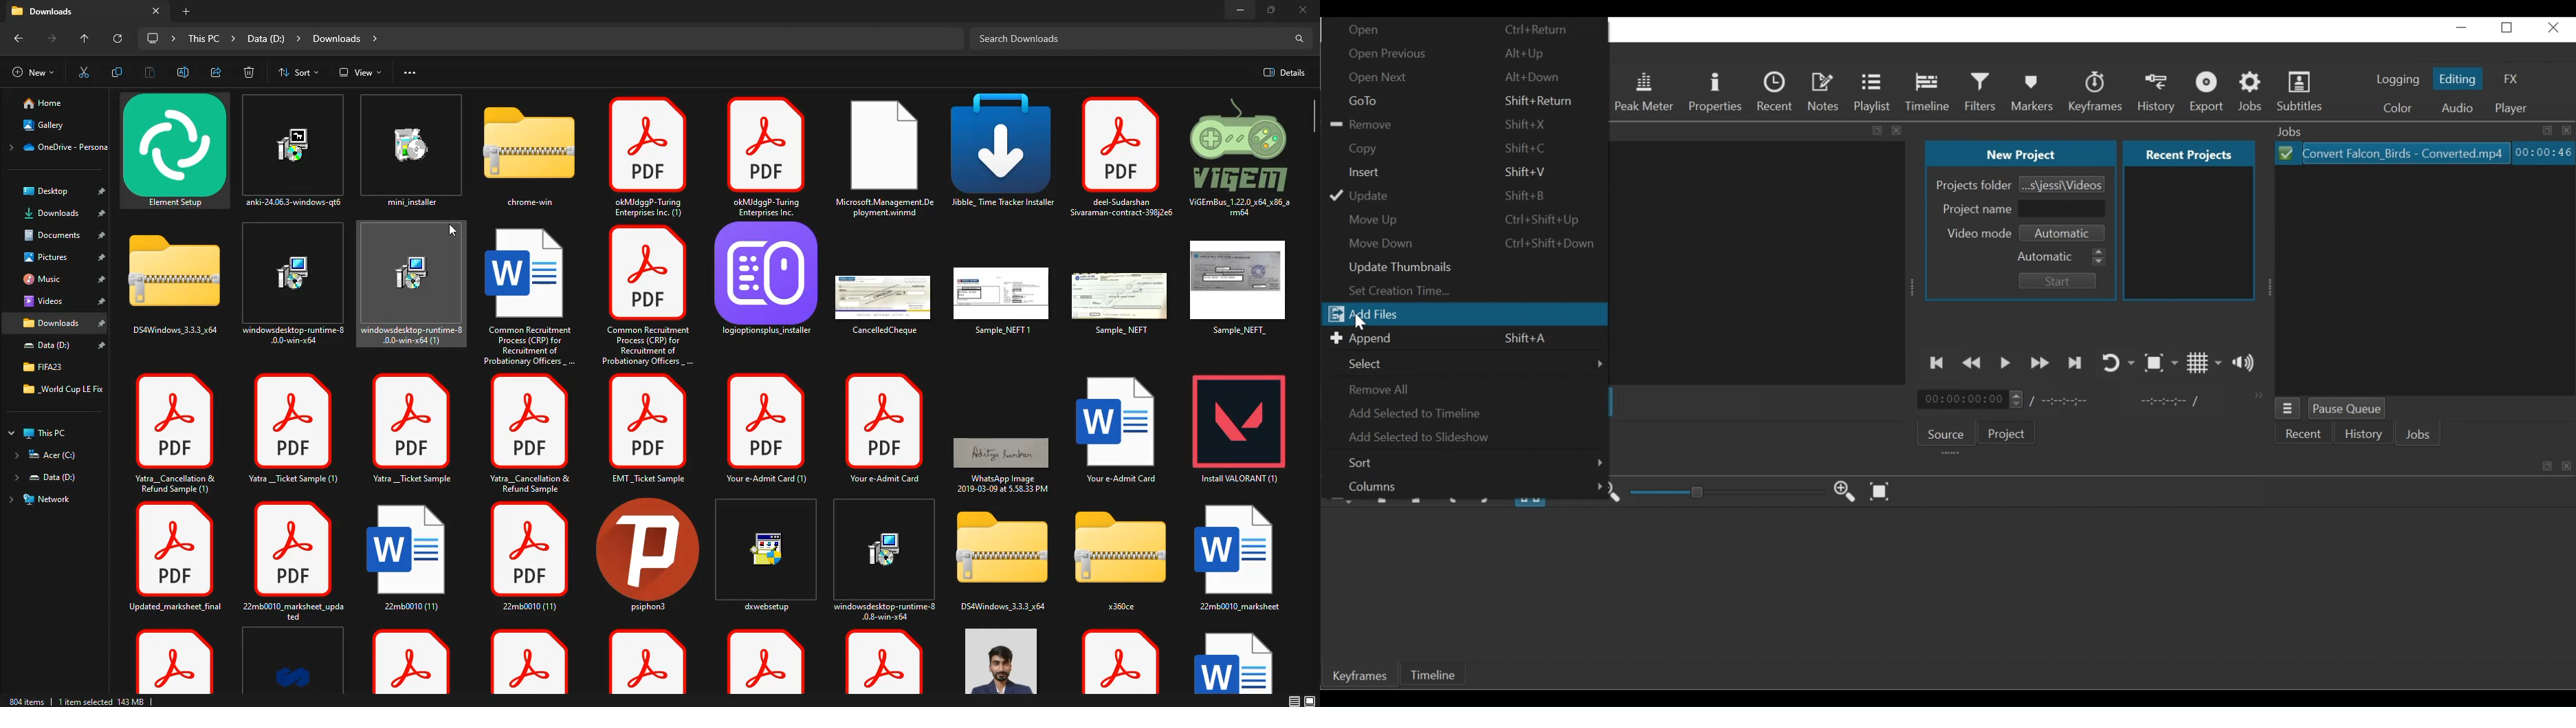 The height and width of the screenshot is (728, 2576). What do you see at coordinates (181, 150) in the screenshot?
I see `app` at bounding box center [181, 150].